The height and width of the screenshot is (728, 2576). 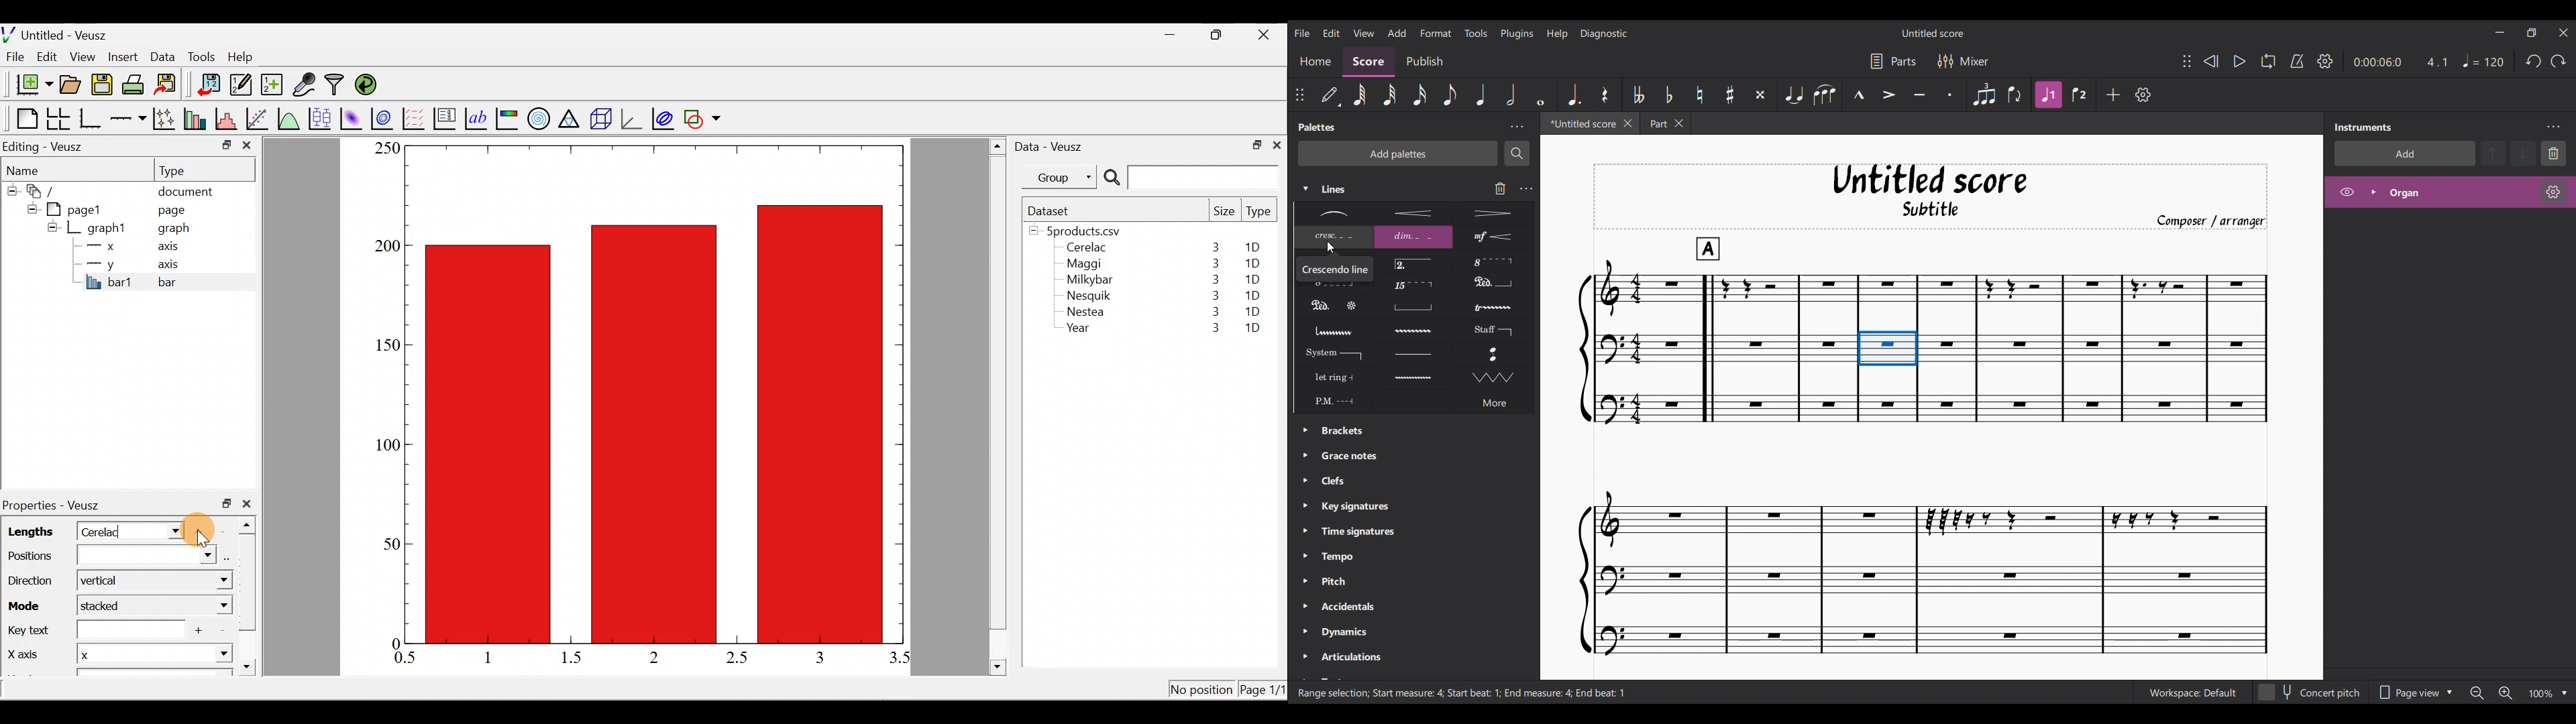 I want to click on 1D, so click(x=1252, y=311).